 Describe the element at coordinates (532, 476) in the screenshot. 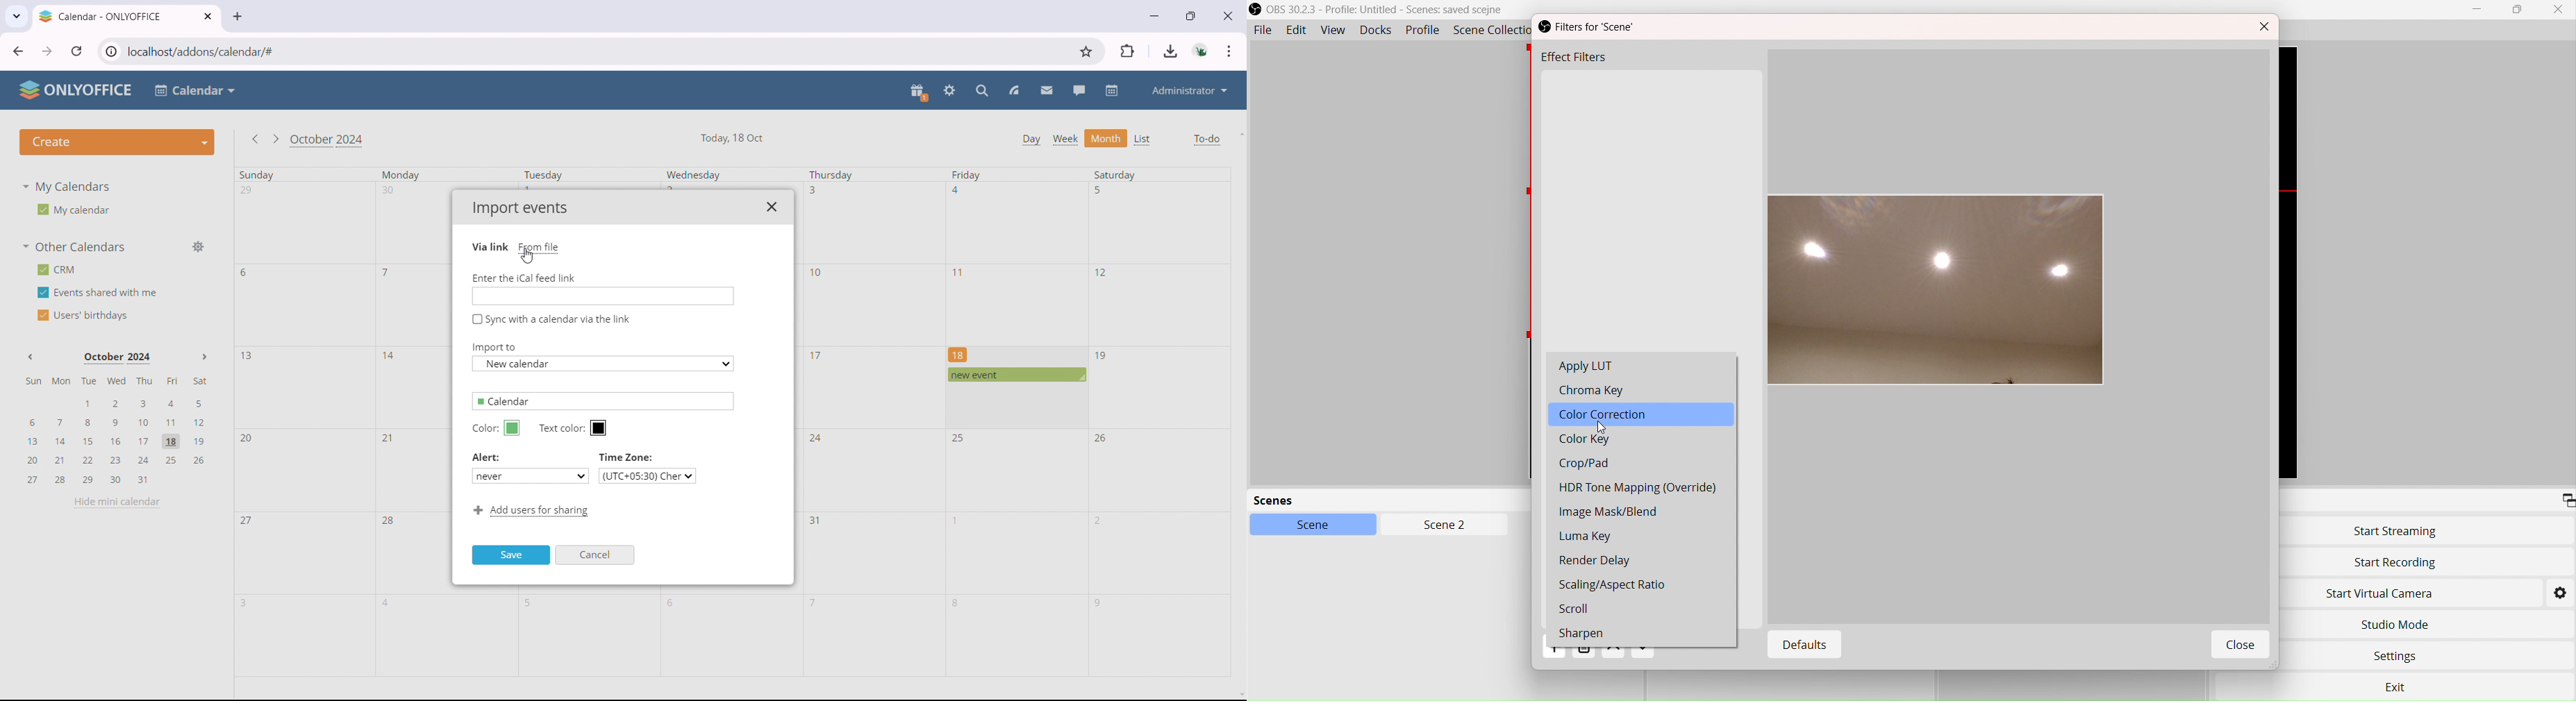

I see `never` at that location.